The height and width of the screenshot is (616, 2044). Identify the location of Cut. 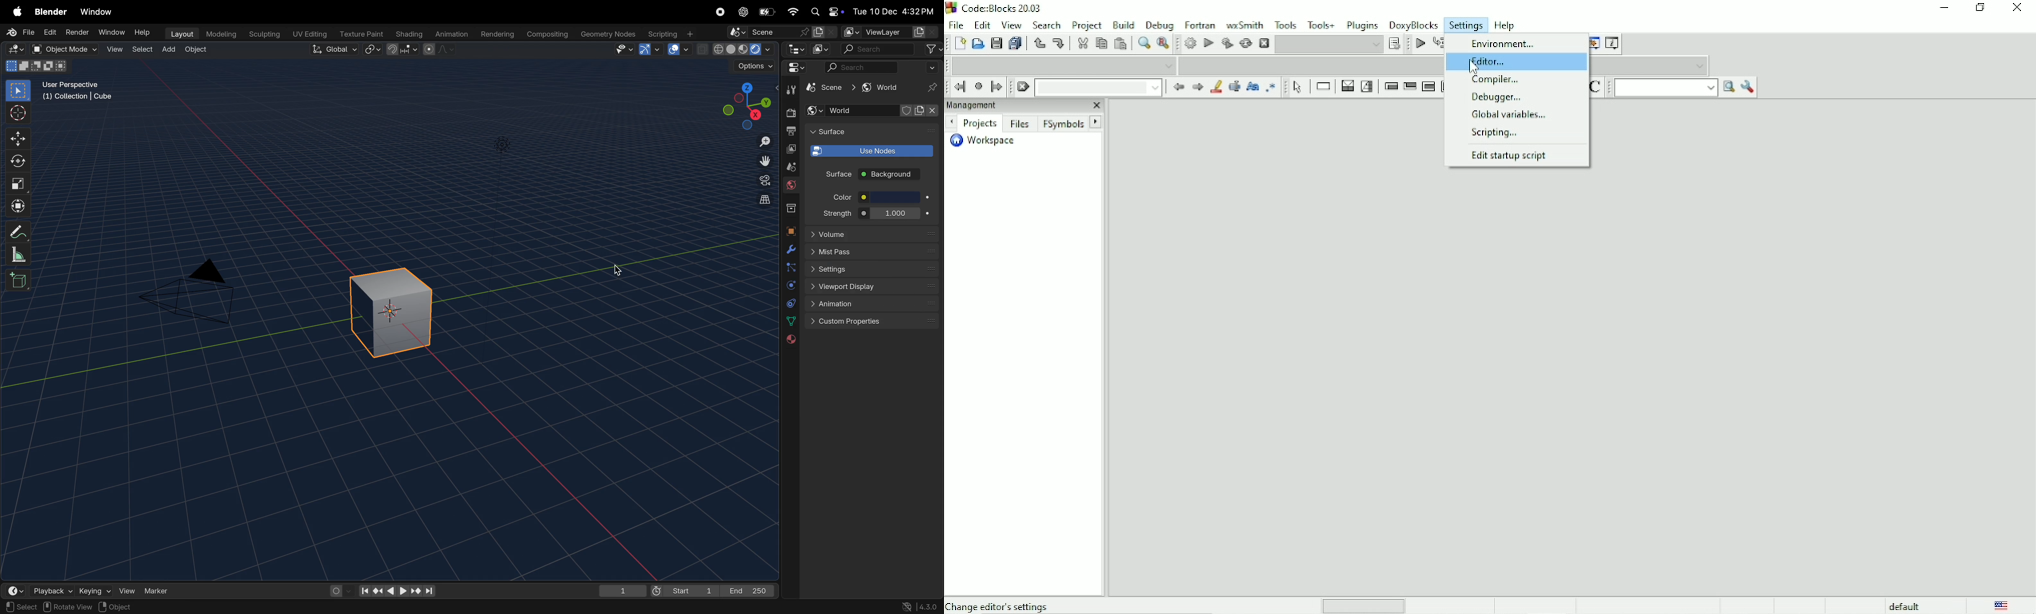
(1082, 44).